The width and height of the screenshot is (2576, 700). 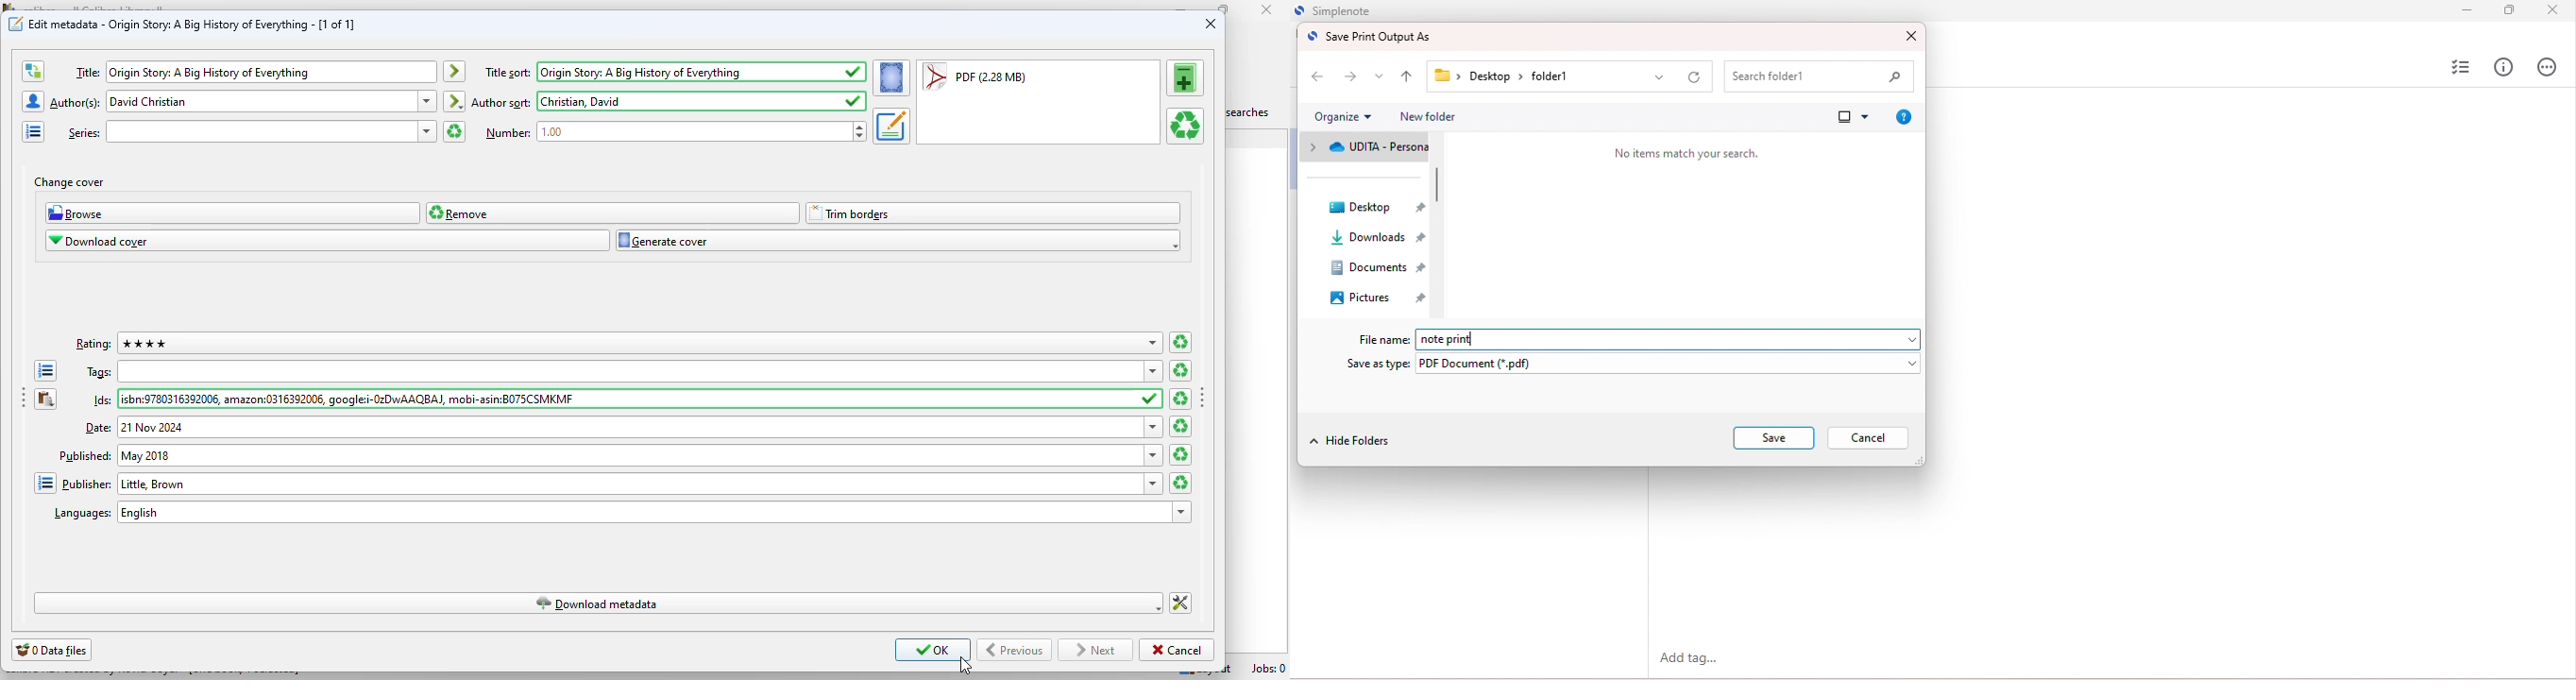 What do you see at coordinates (2546, 66) in the screenshot?
I see `actions` at bounding box center [2546, 66].